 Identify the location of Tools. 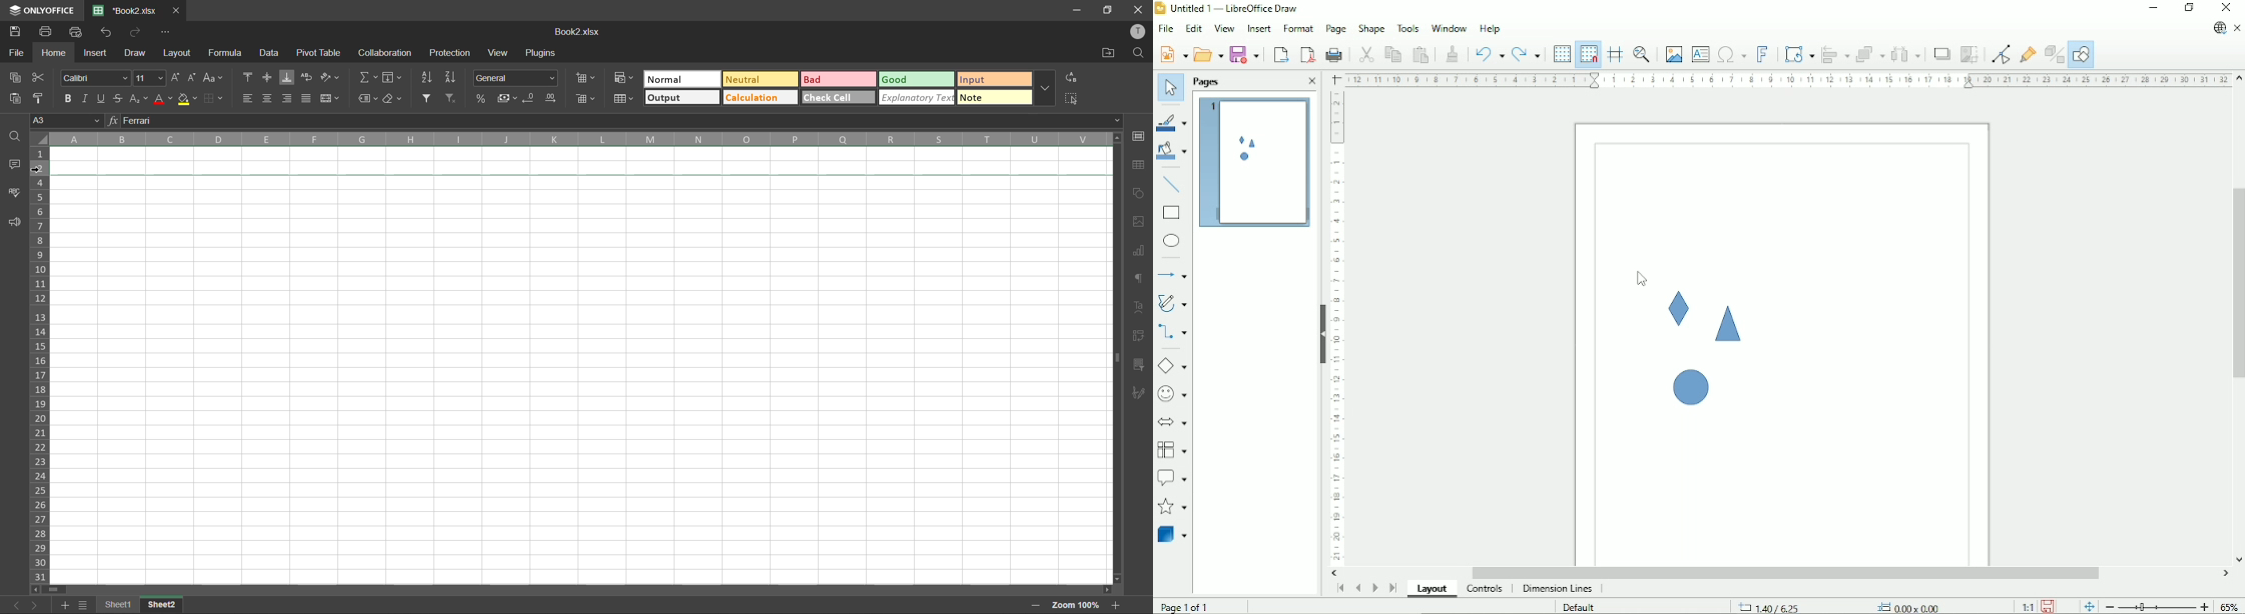
(1408, 28).